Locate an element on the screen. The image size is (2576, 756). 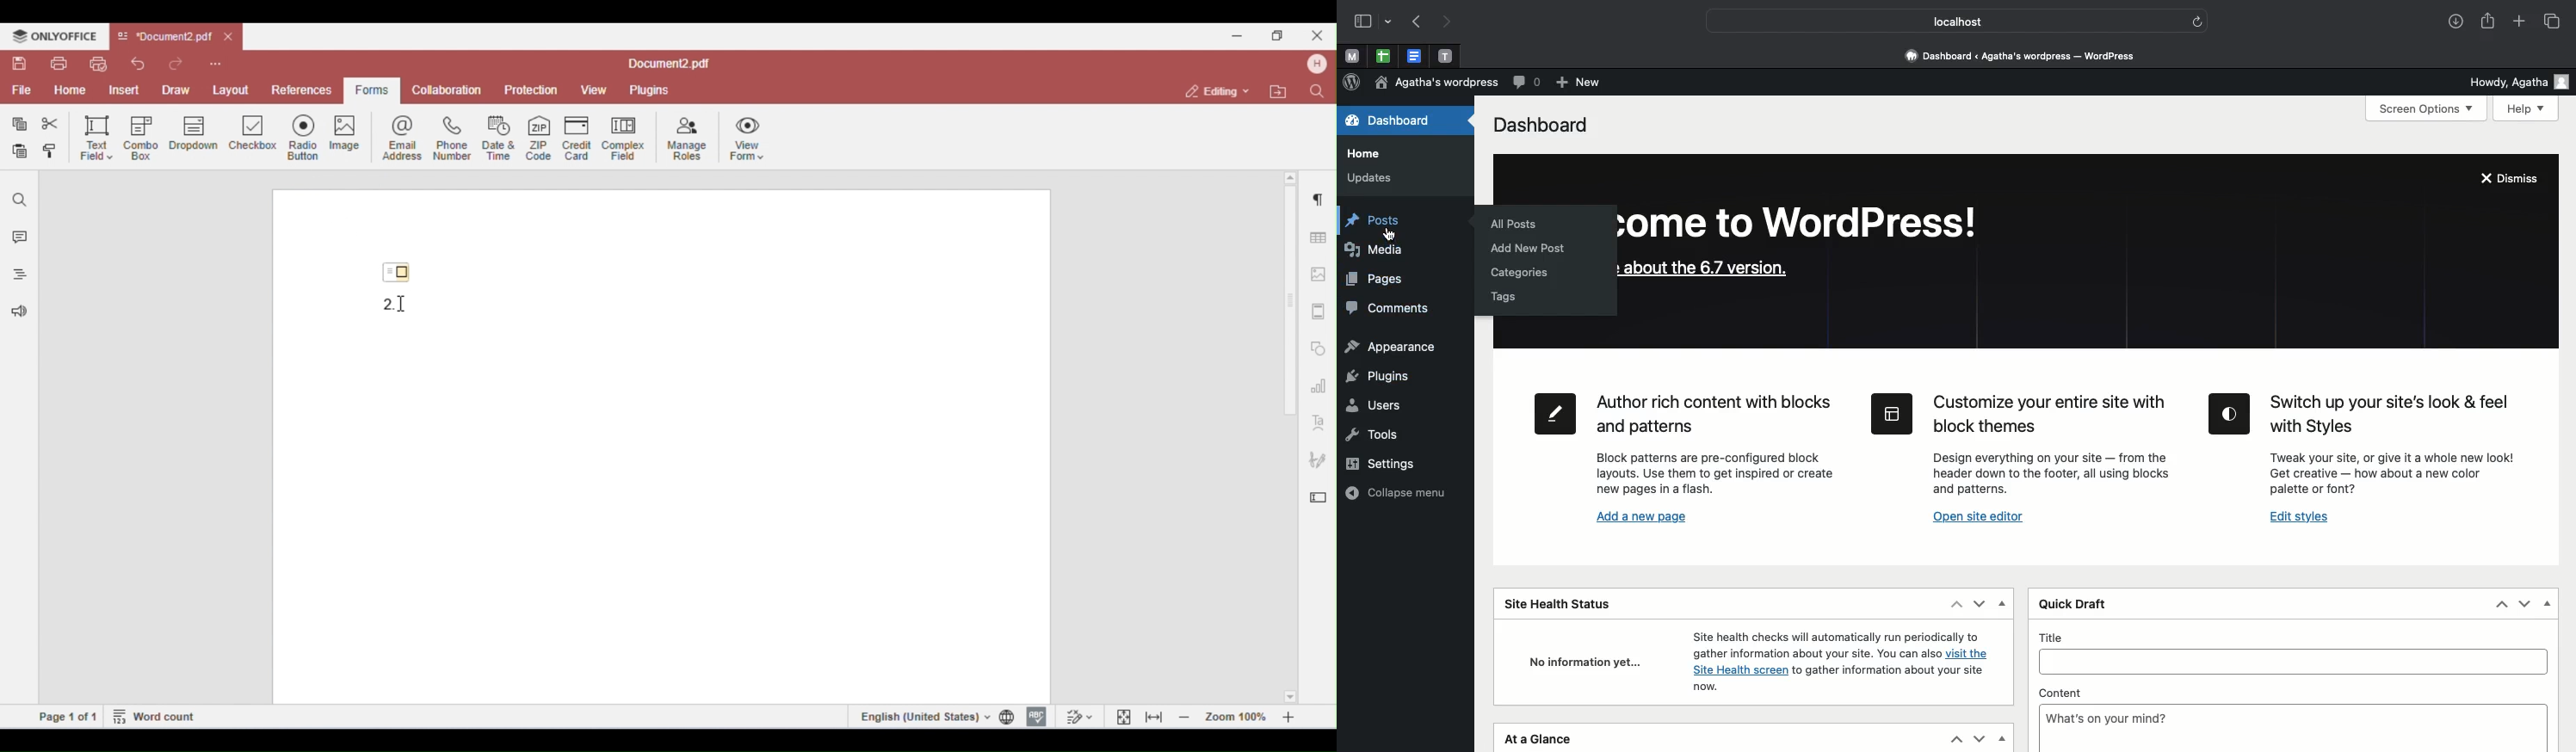
Switch up your site's look & feel with Styles Tweak your site, or give it a whole new look! Get creative — how about a new color palette or font? is located at coordinates (2367, 446).